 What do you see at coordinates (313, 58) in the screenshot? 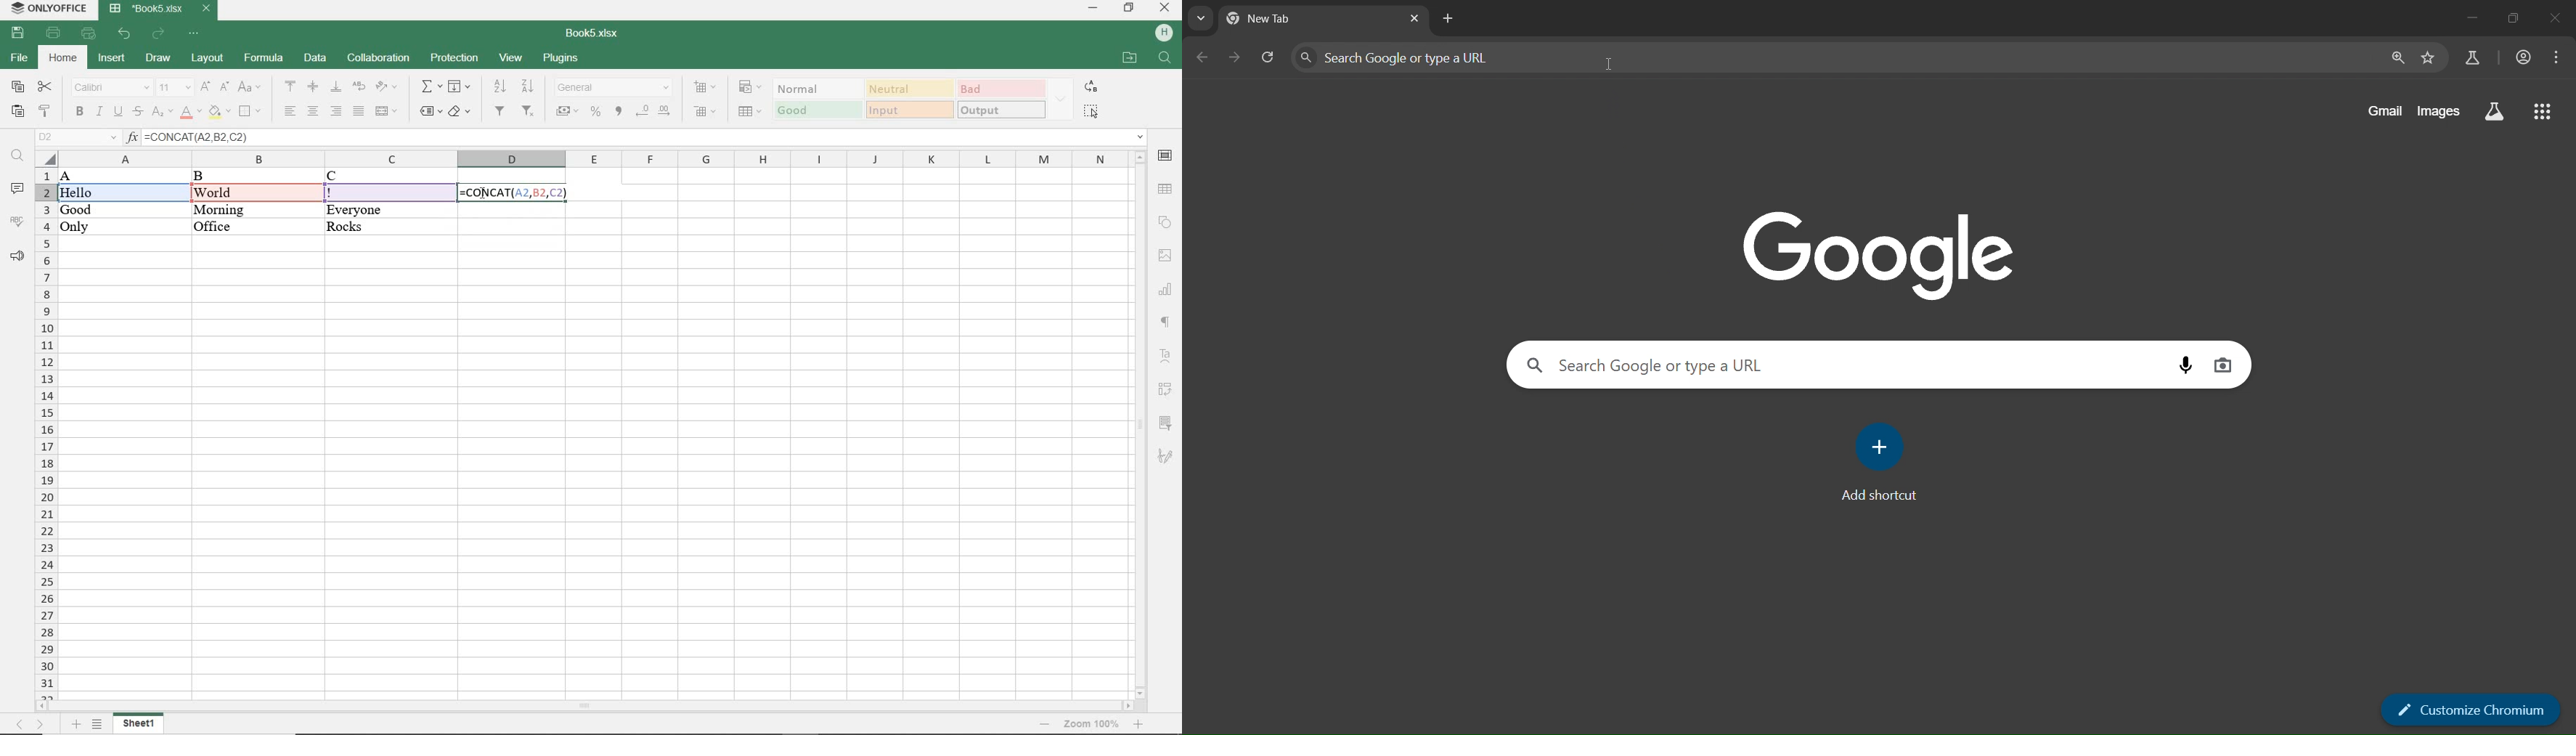
I see `DATA` at bounding box center [313, 58].